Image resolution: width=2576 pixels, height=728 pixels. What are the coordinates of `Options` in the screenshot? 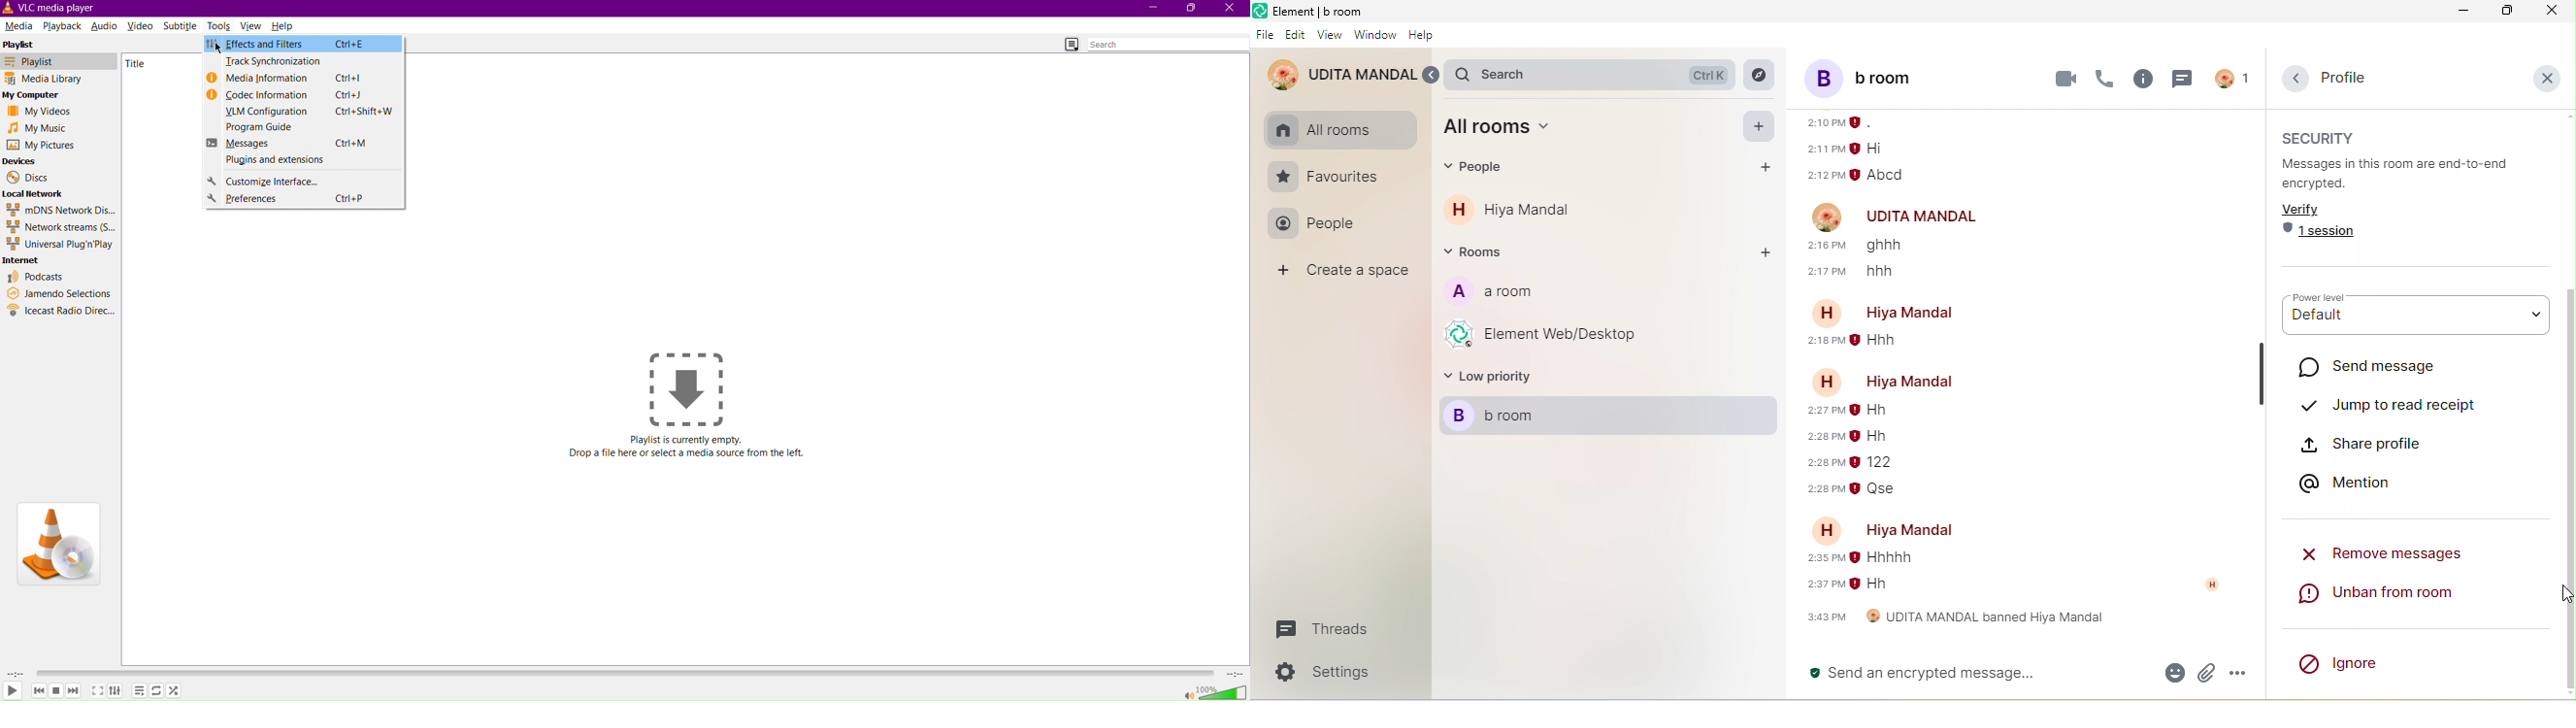 It's located at (138, 690).